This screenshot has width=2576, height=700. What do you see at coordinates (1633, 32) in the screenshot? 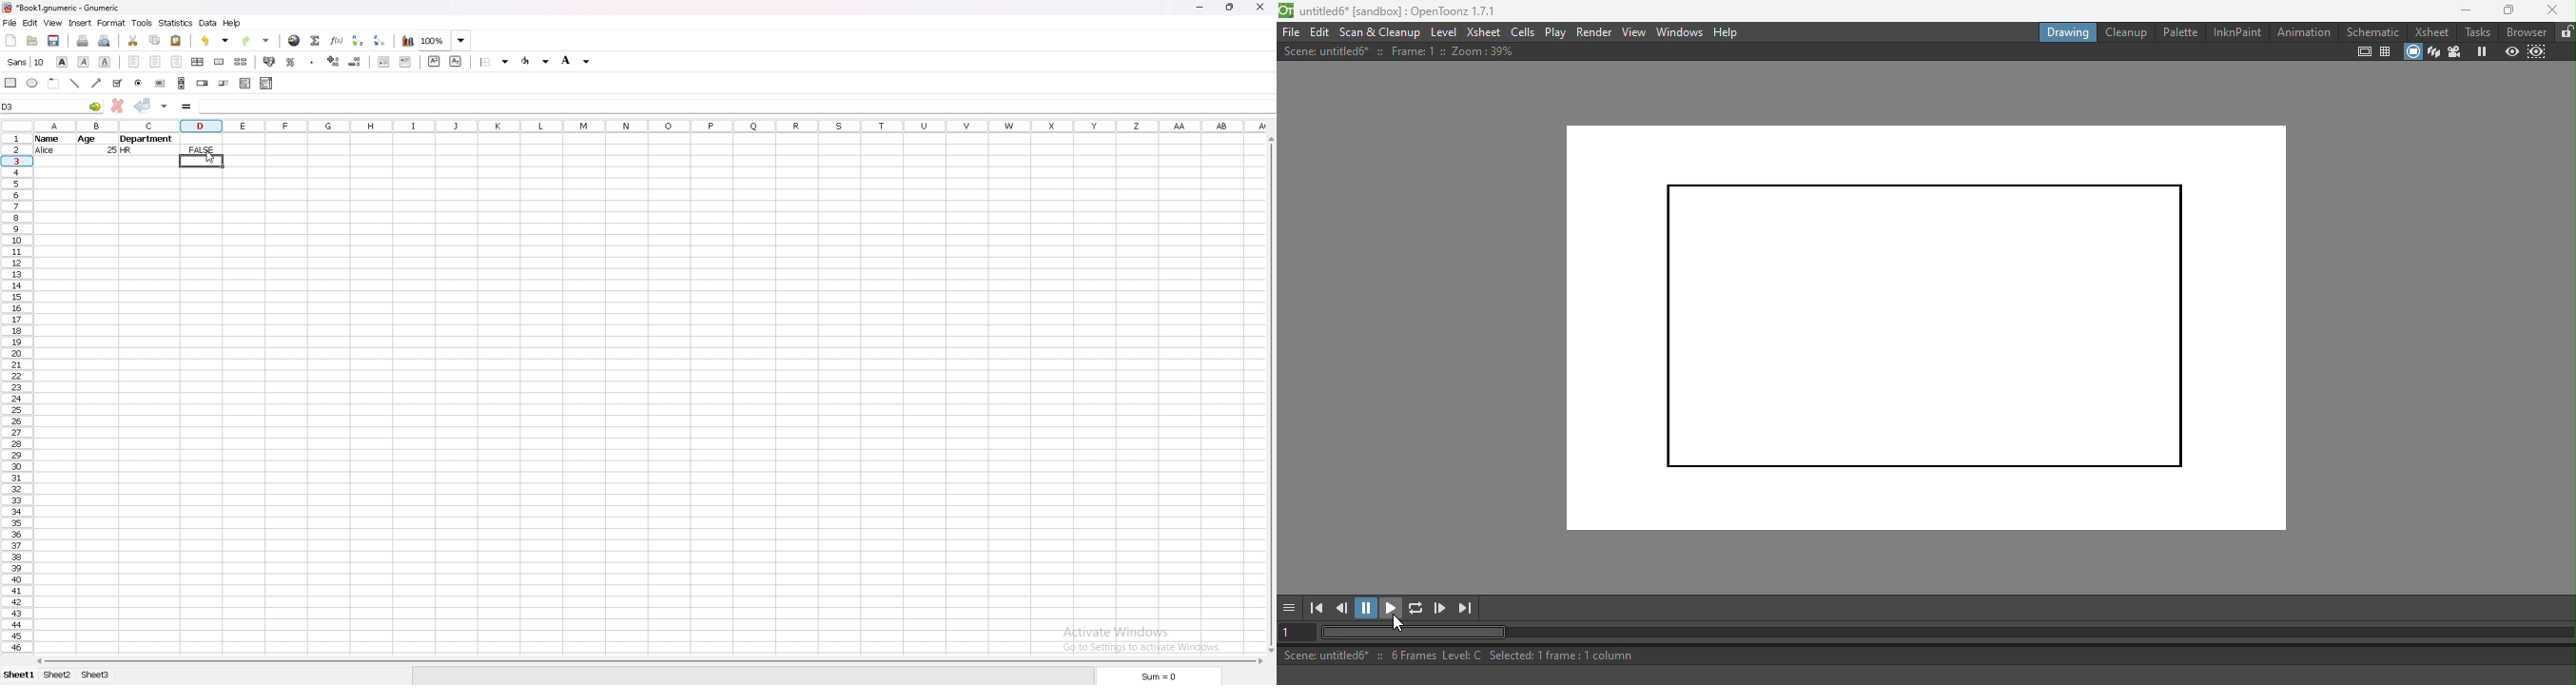
I see `View` at bounding box center [1633, 32].